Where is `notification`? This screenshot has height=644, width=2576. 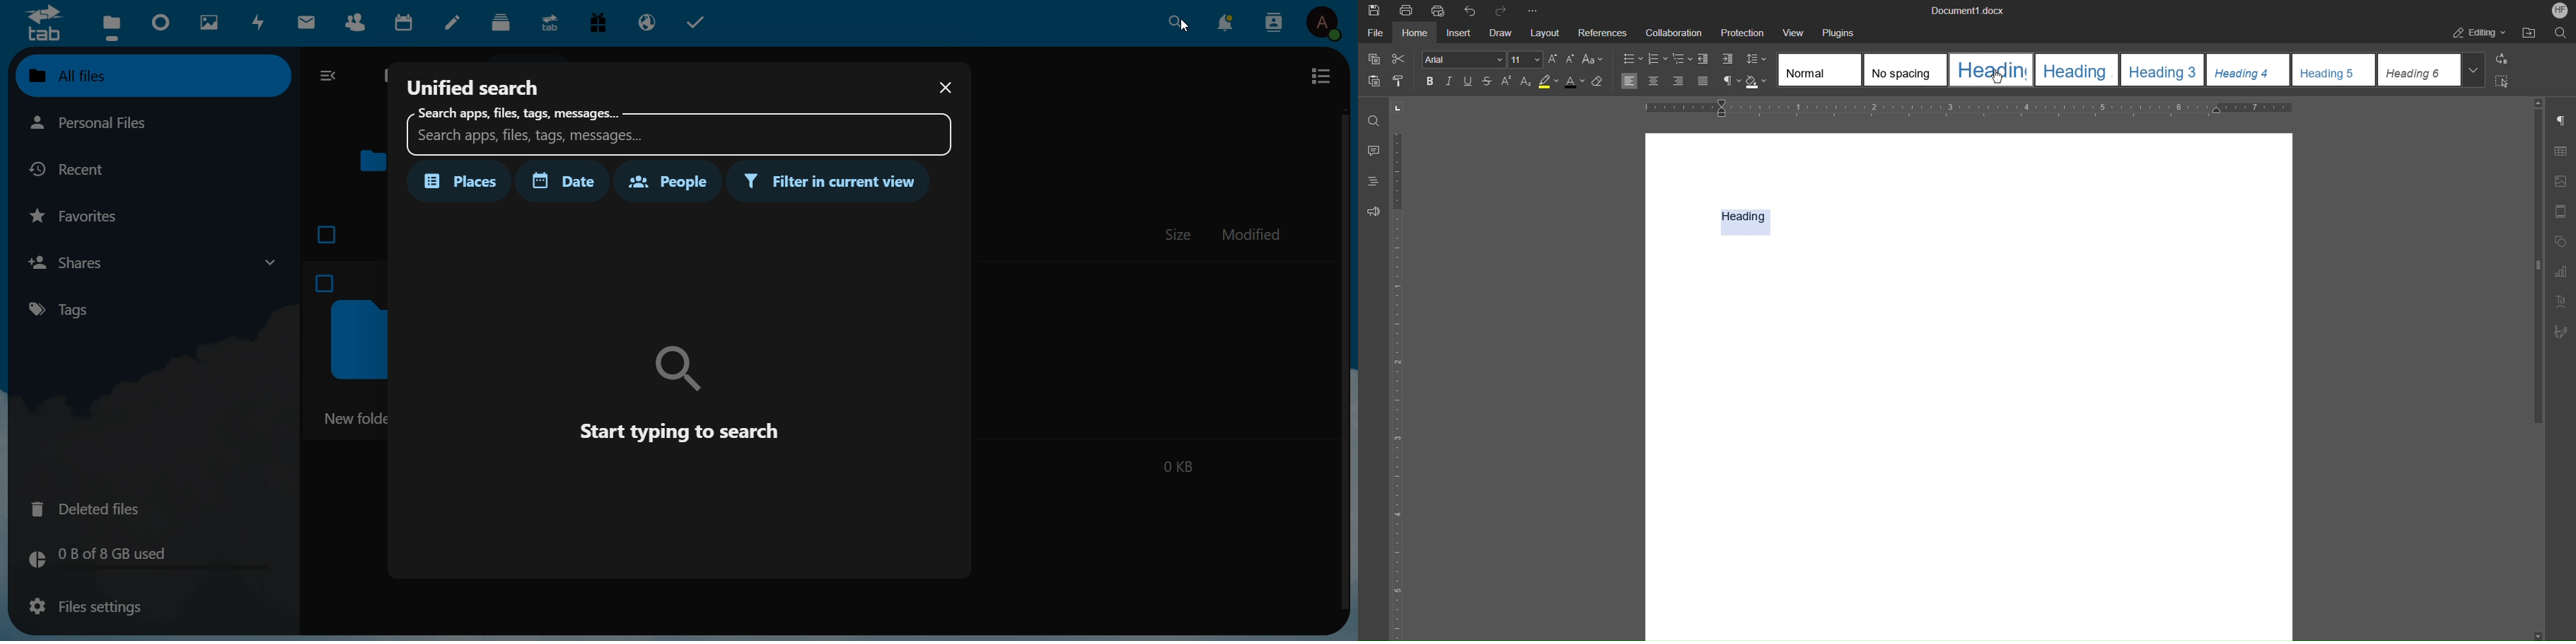
notification is located at coordinates (1228, 21).